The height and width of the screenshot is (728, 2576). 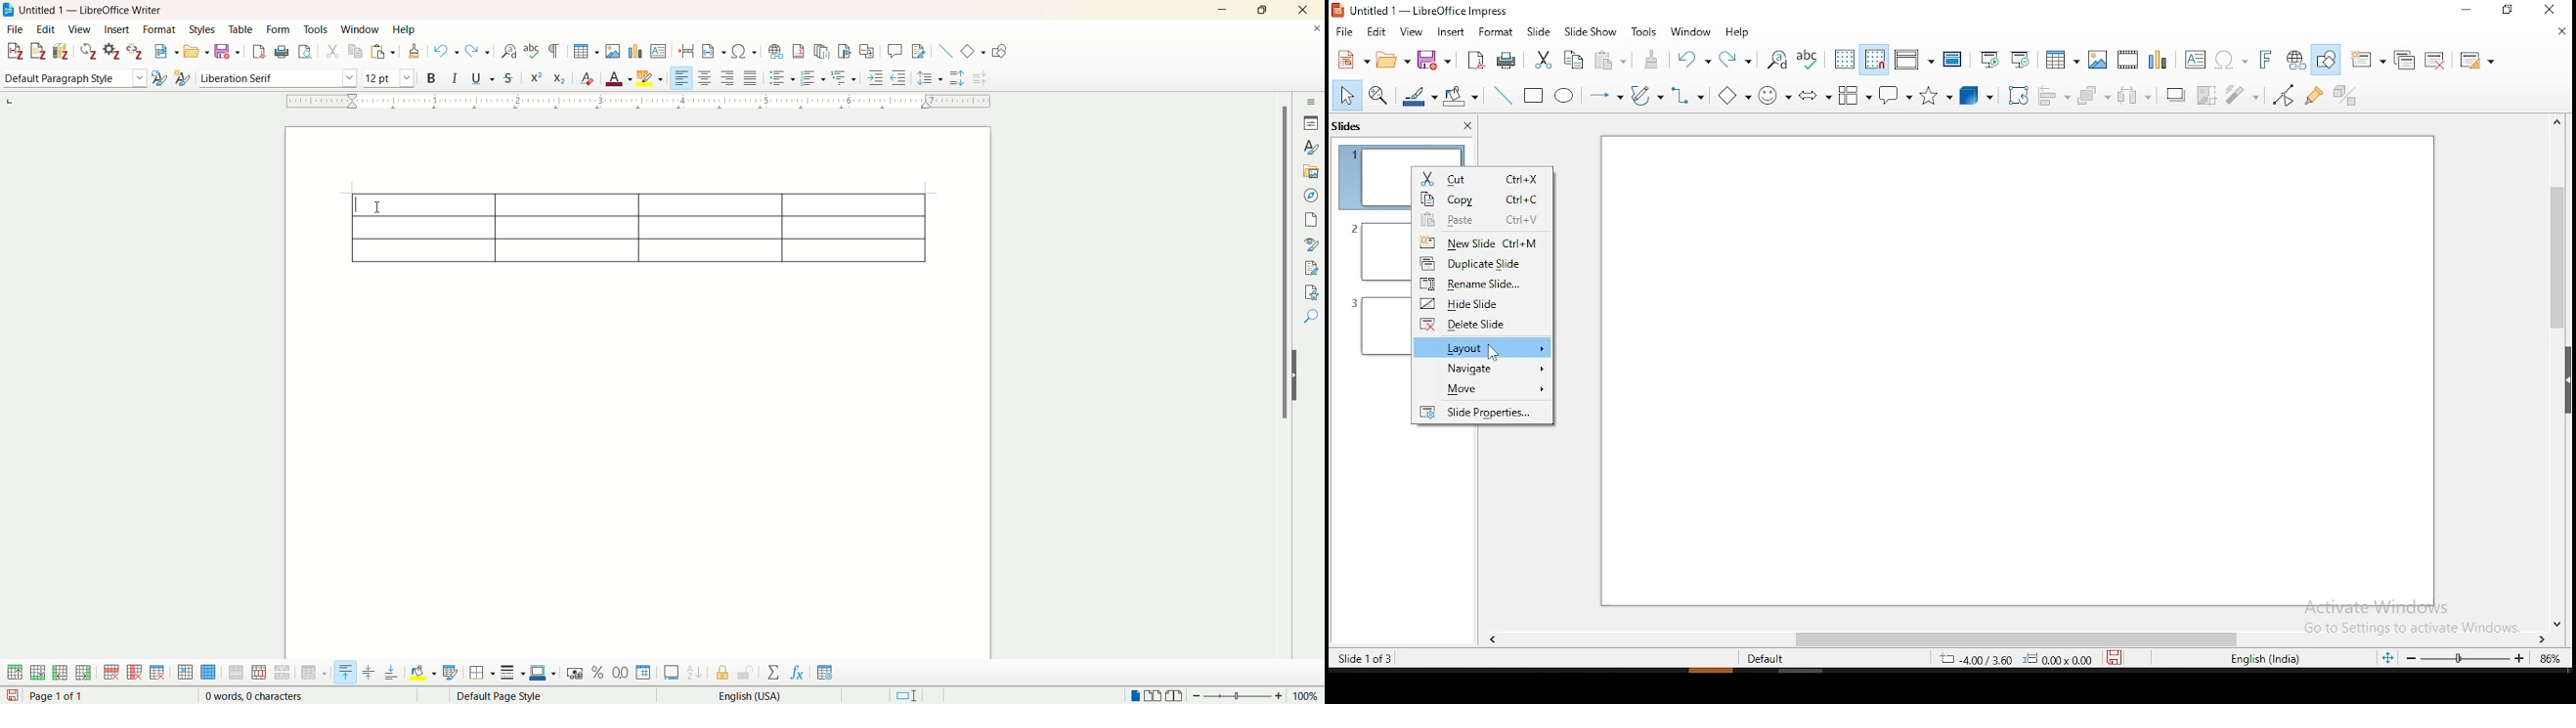 I want to click on default, so click(x=1770, y=659).